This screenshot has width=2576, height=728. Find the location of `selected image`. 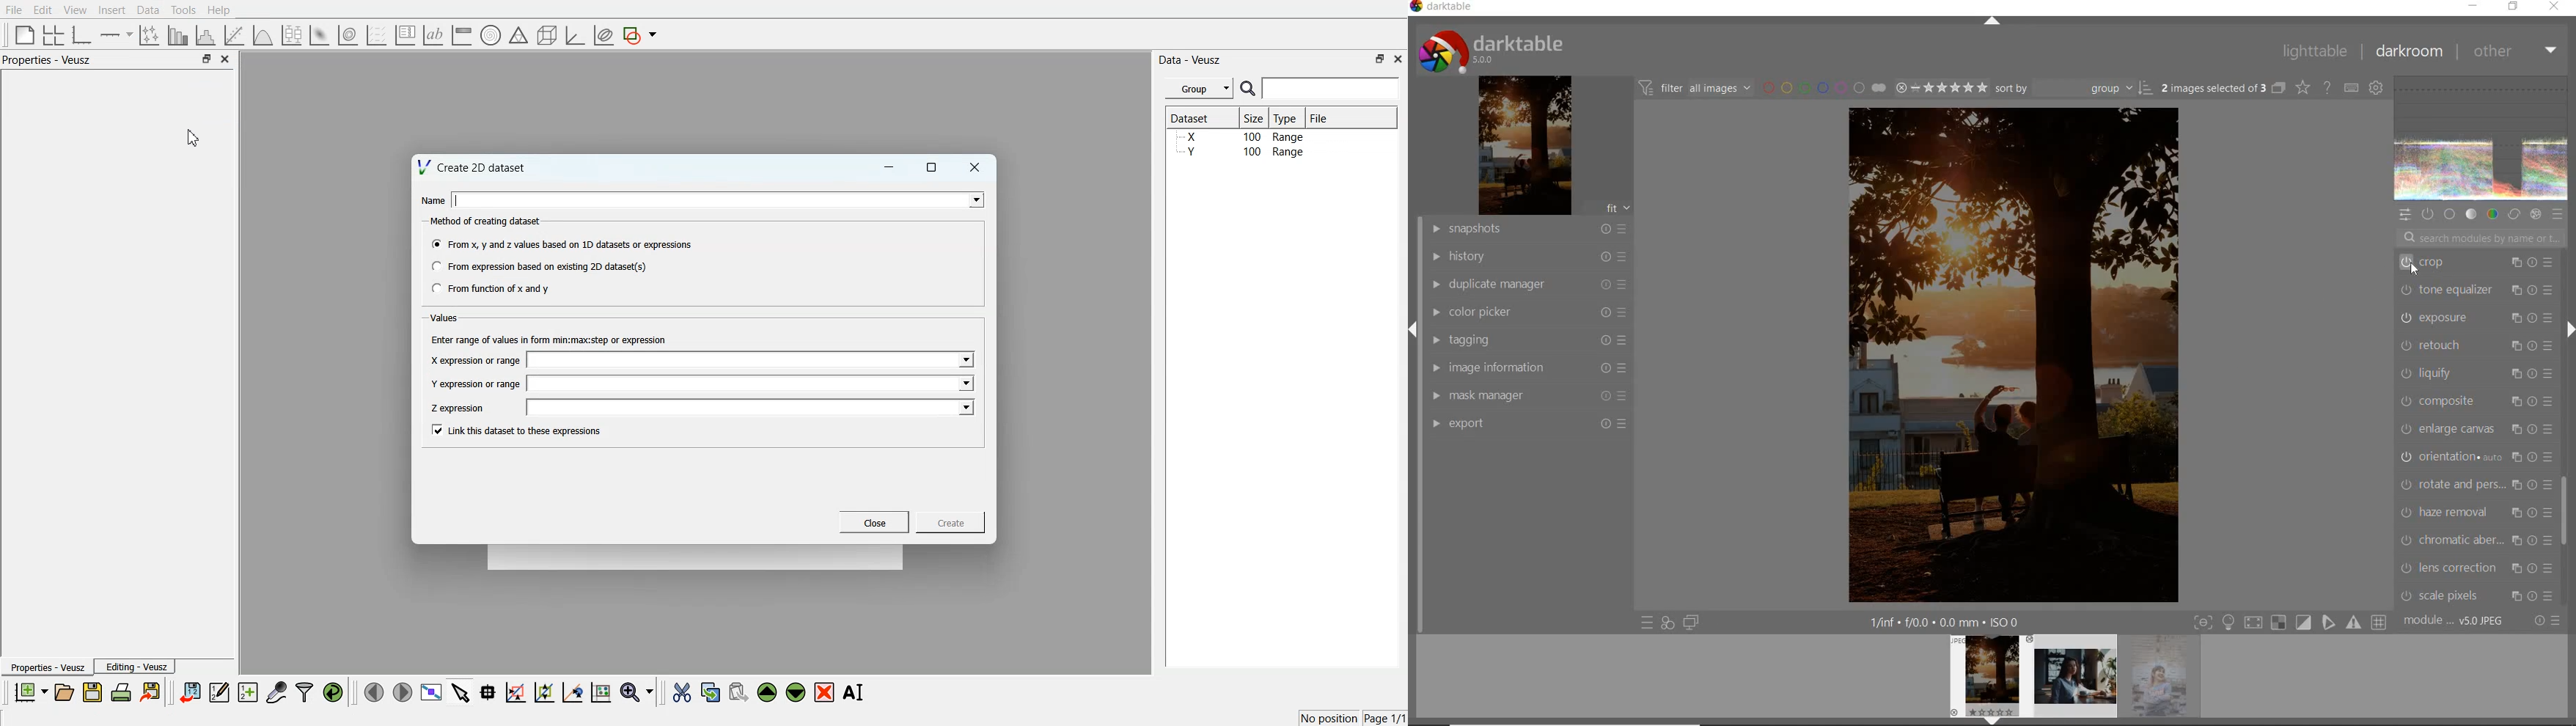

selected image is located at coordinates (2013, 353).